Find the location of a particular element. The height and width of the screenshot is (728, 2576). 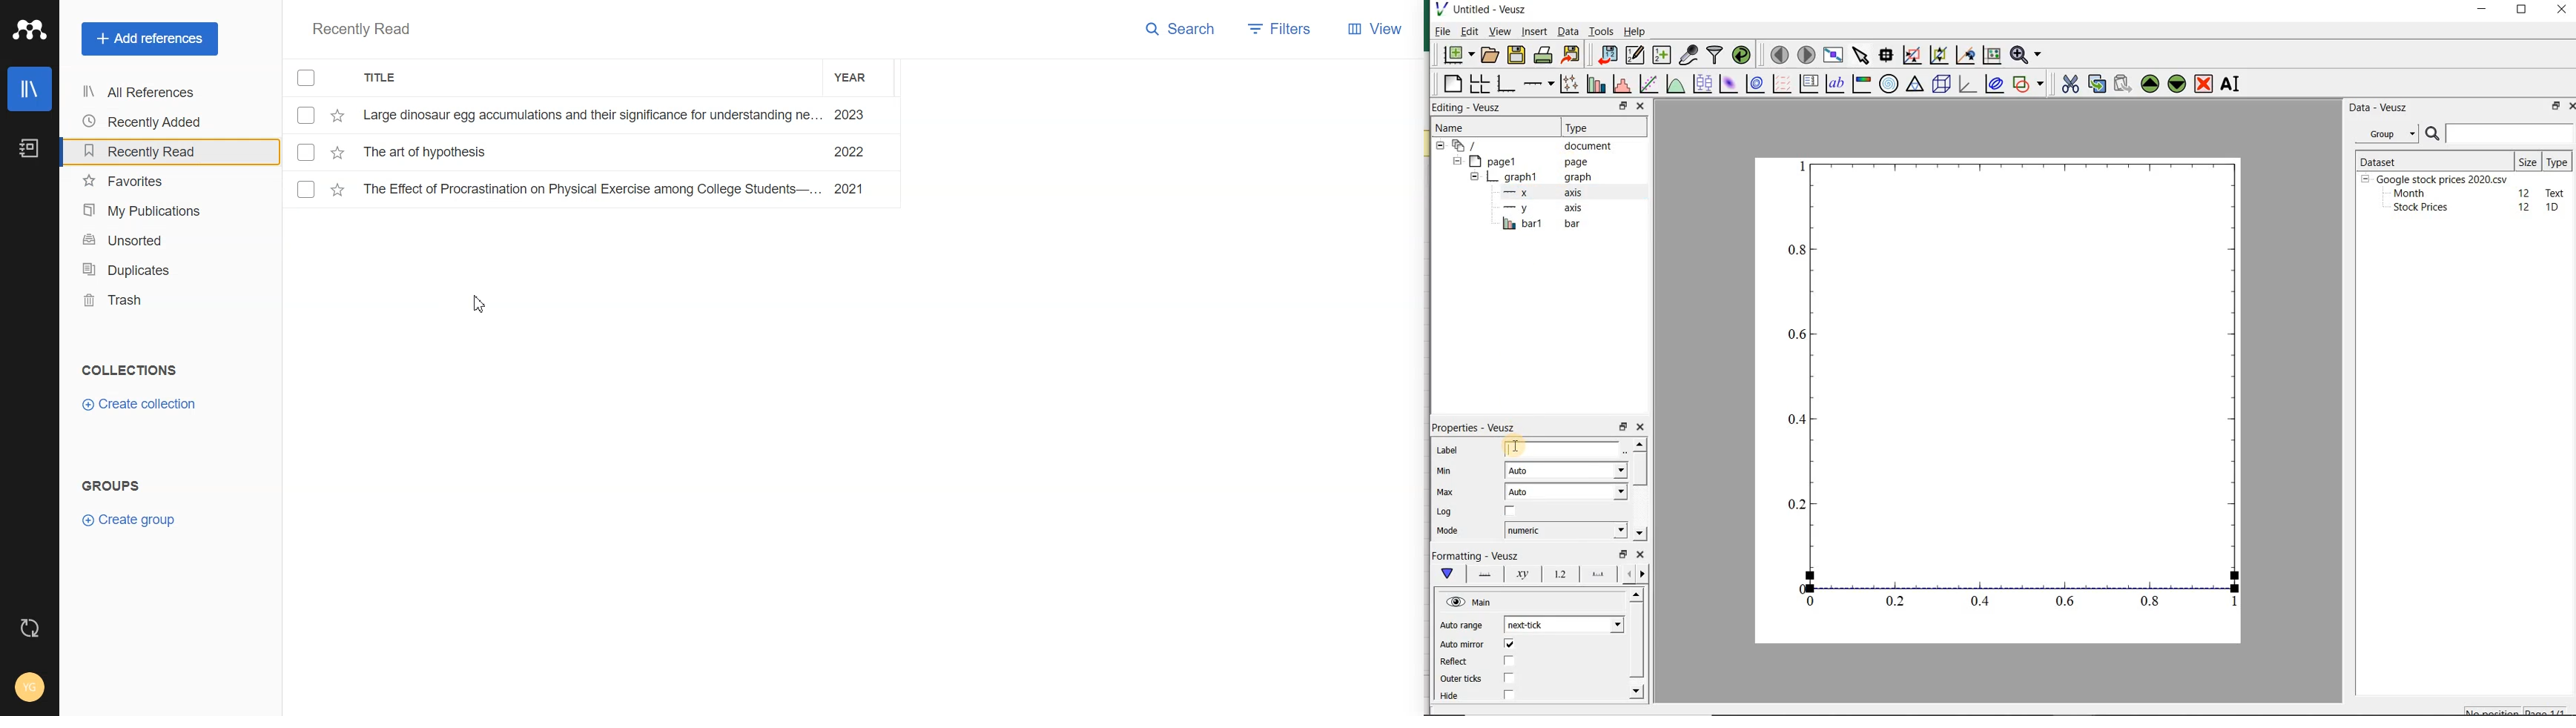

plot a 2d dataset as an image is located at coordinates (1727, 84).